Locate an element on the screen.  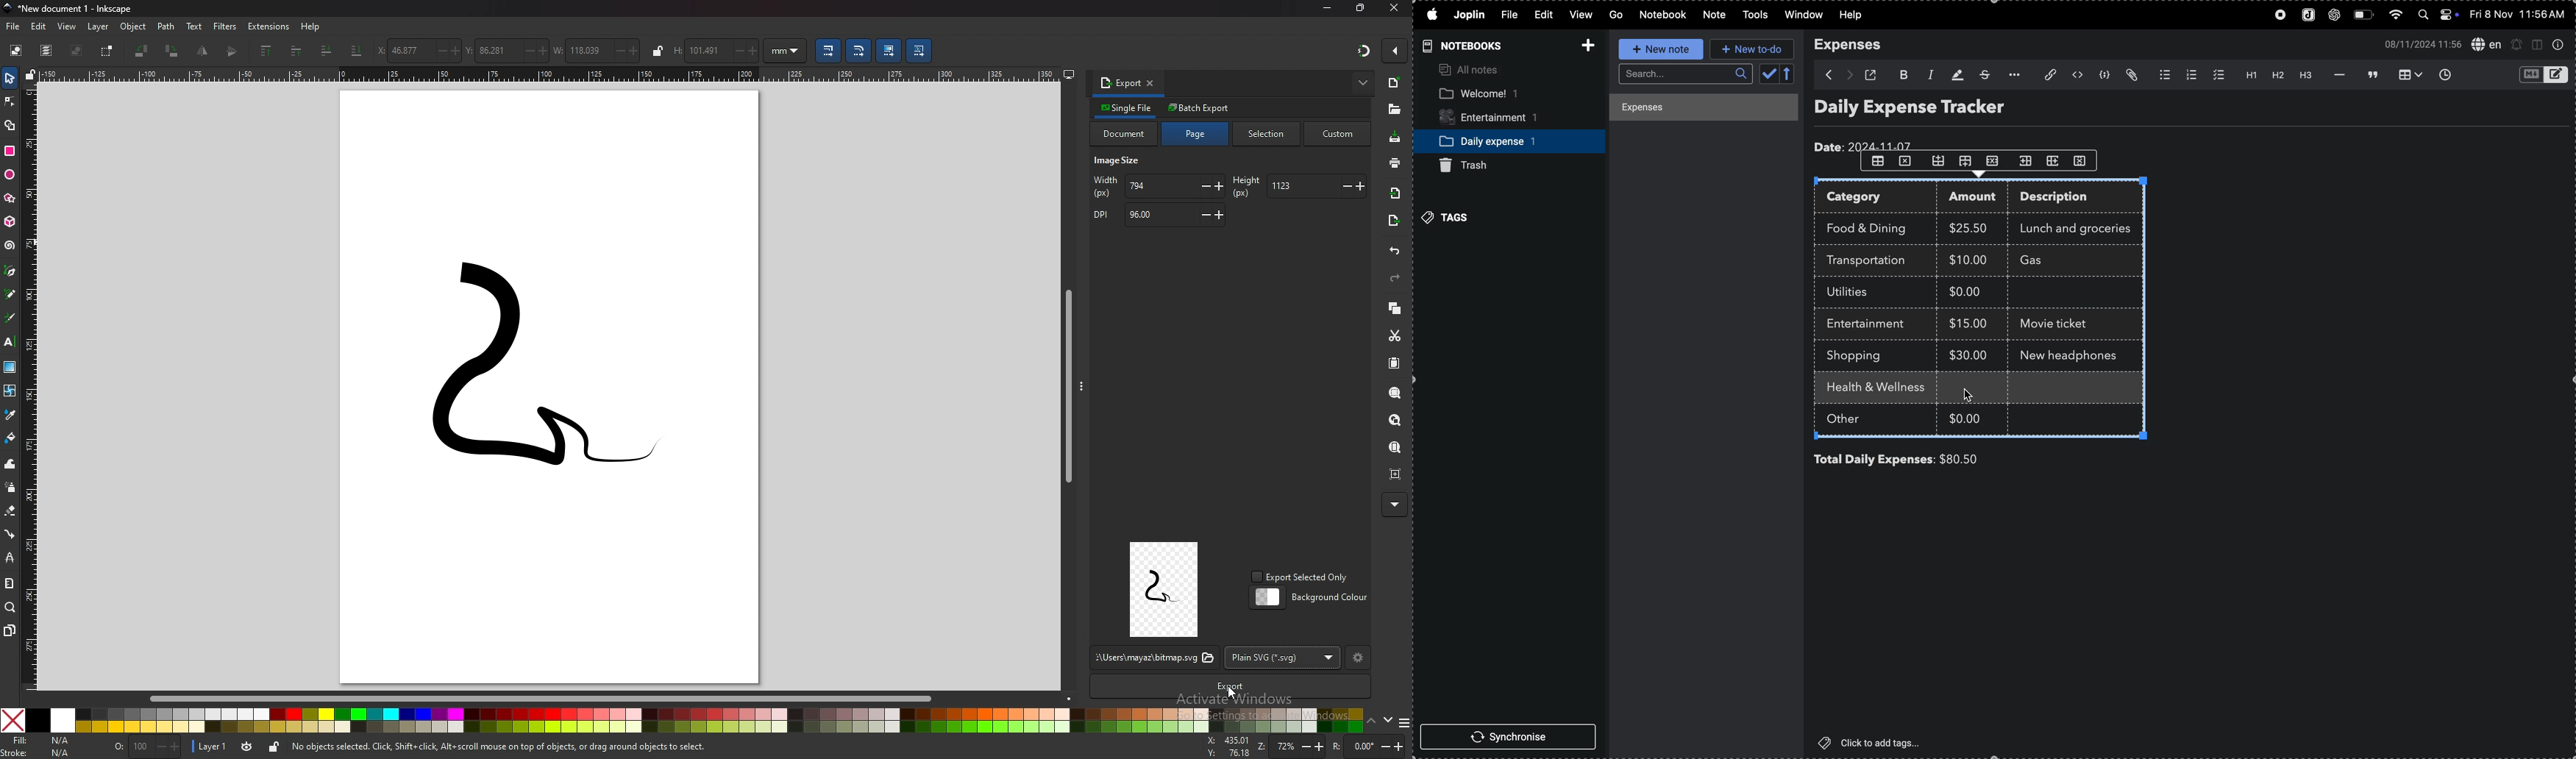
scroll bar is located at coordinates (1066, 383).